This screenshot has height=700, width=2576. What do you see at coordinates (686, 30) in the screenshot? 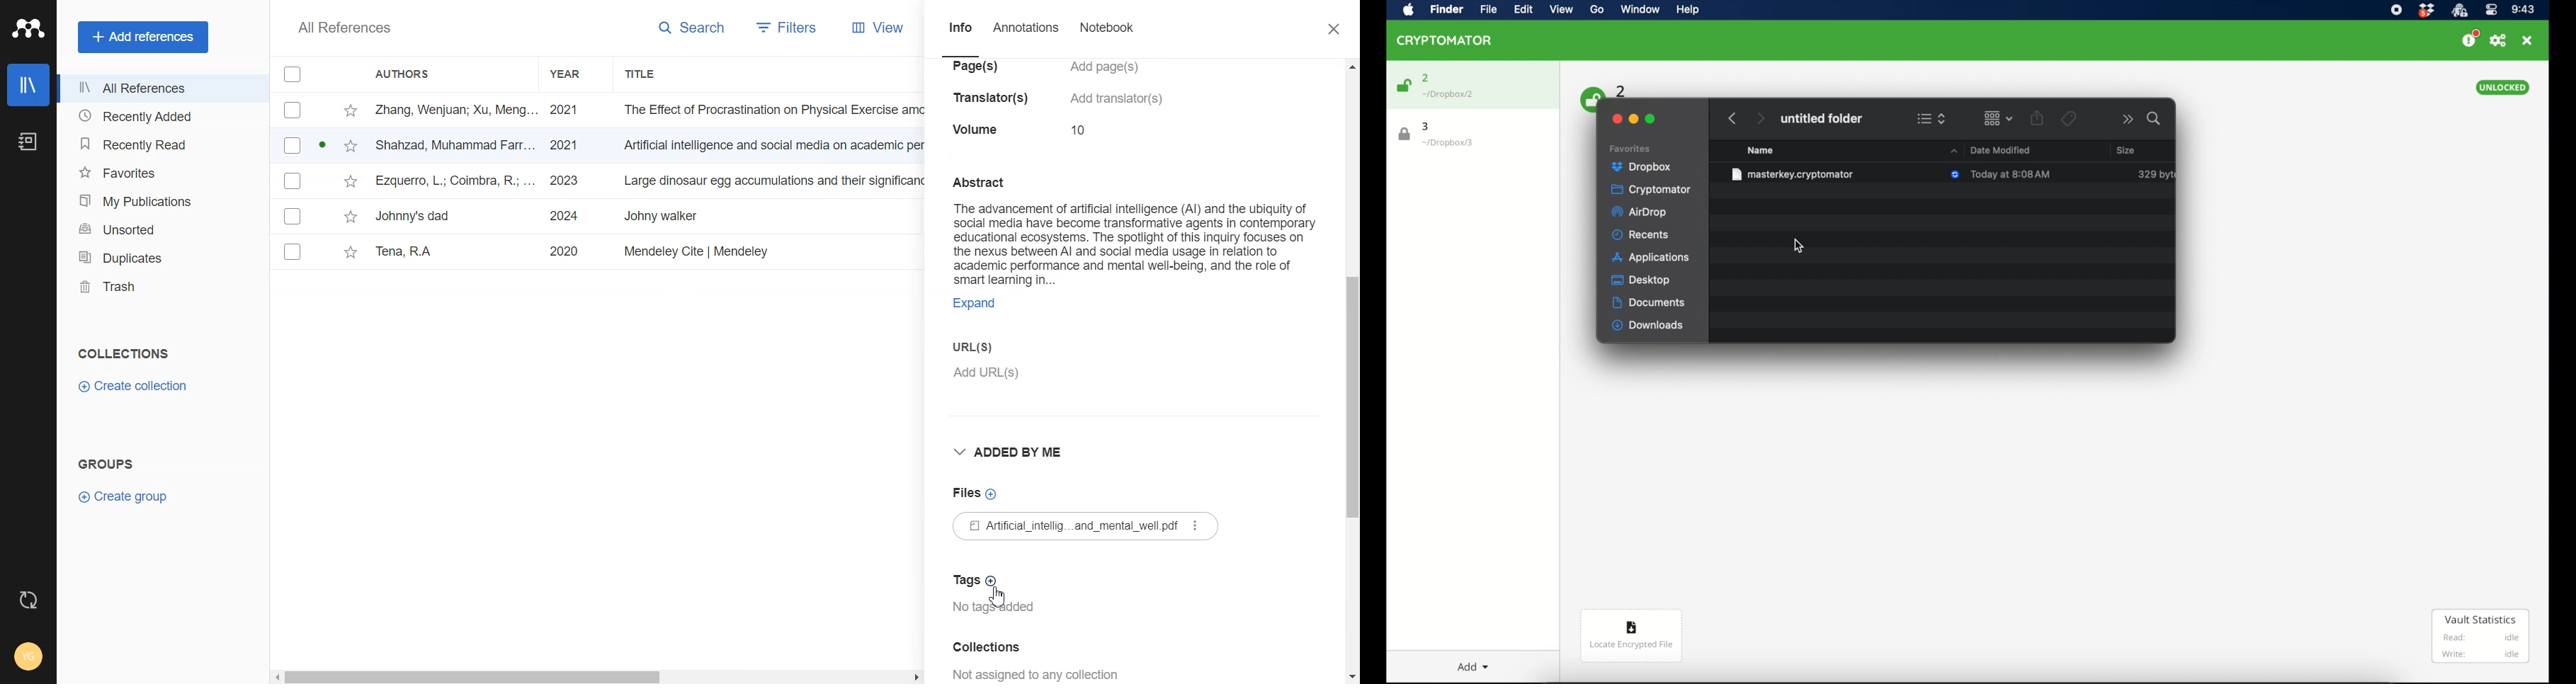
I see `Search` at bounding box center [686, 30].